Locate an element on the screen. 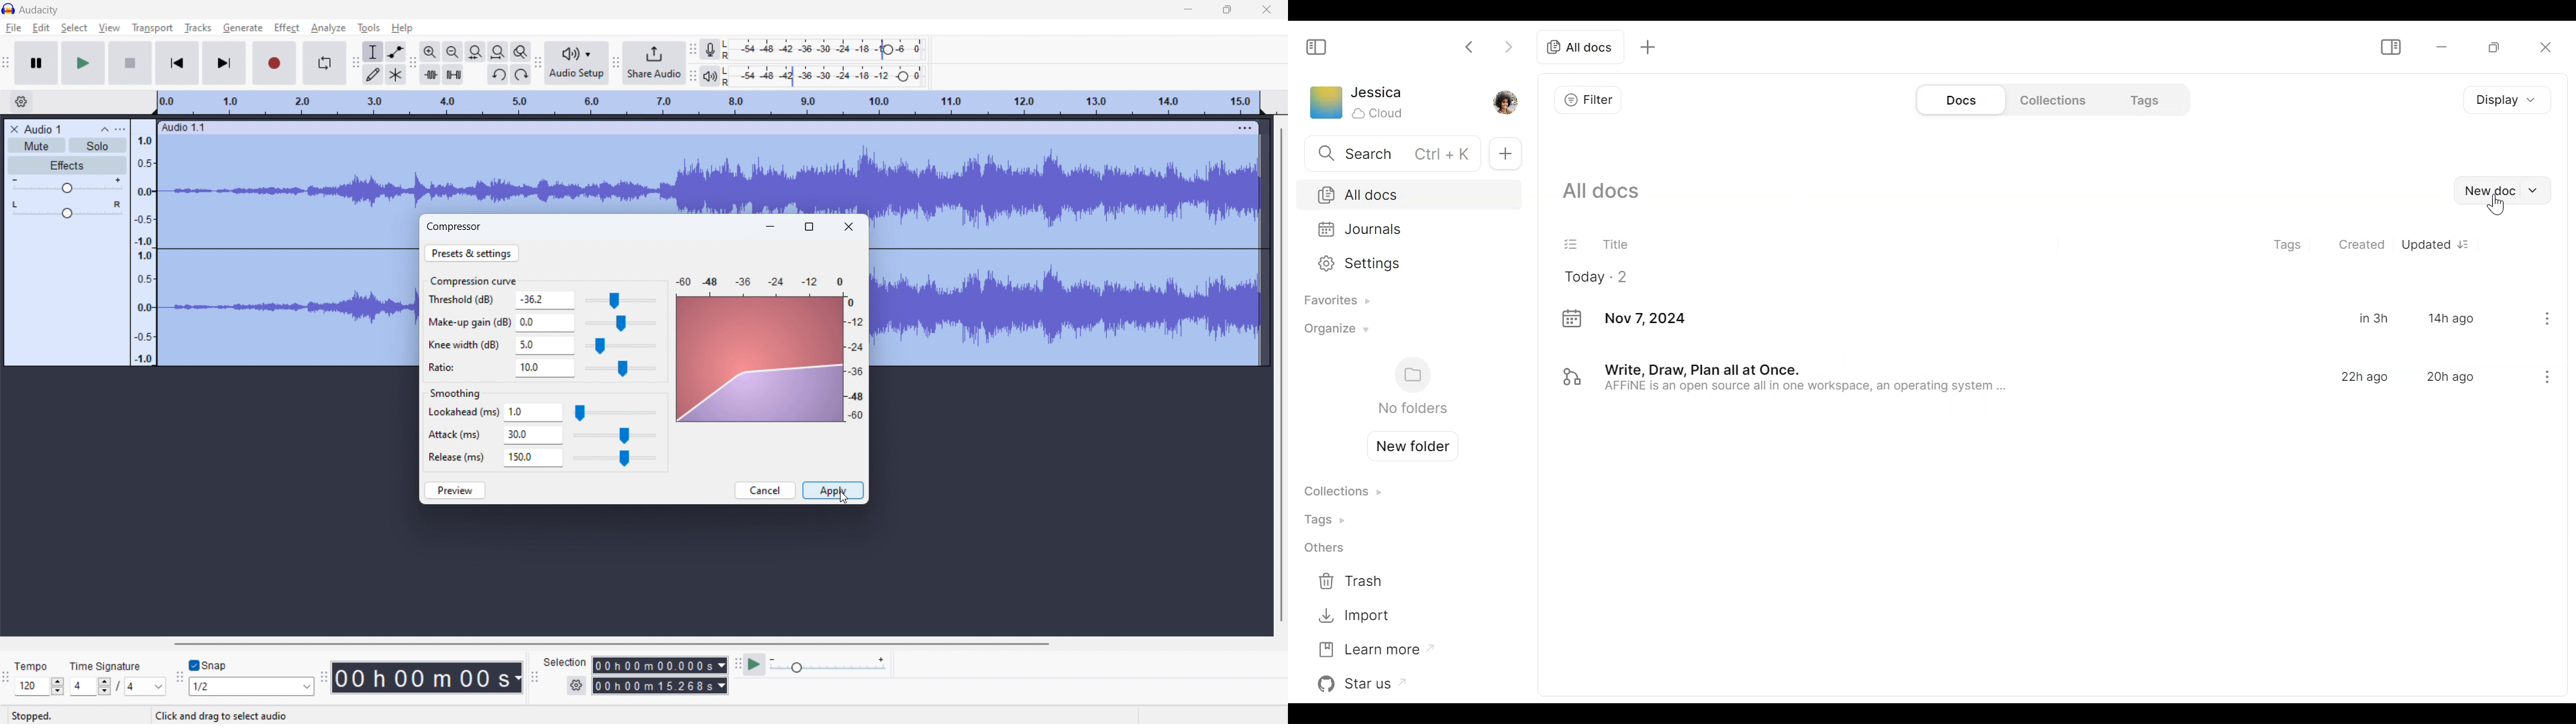 This screenshot has width=2576, height=728.  Threshold (dB) is located at coordinates (467, 301).